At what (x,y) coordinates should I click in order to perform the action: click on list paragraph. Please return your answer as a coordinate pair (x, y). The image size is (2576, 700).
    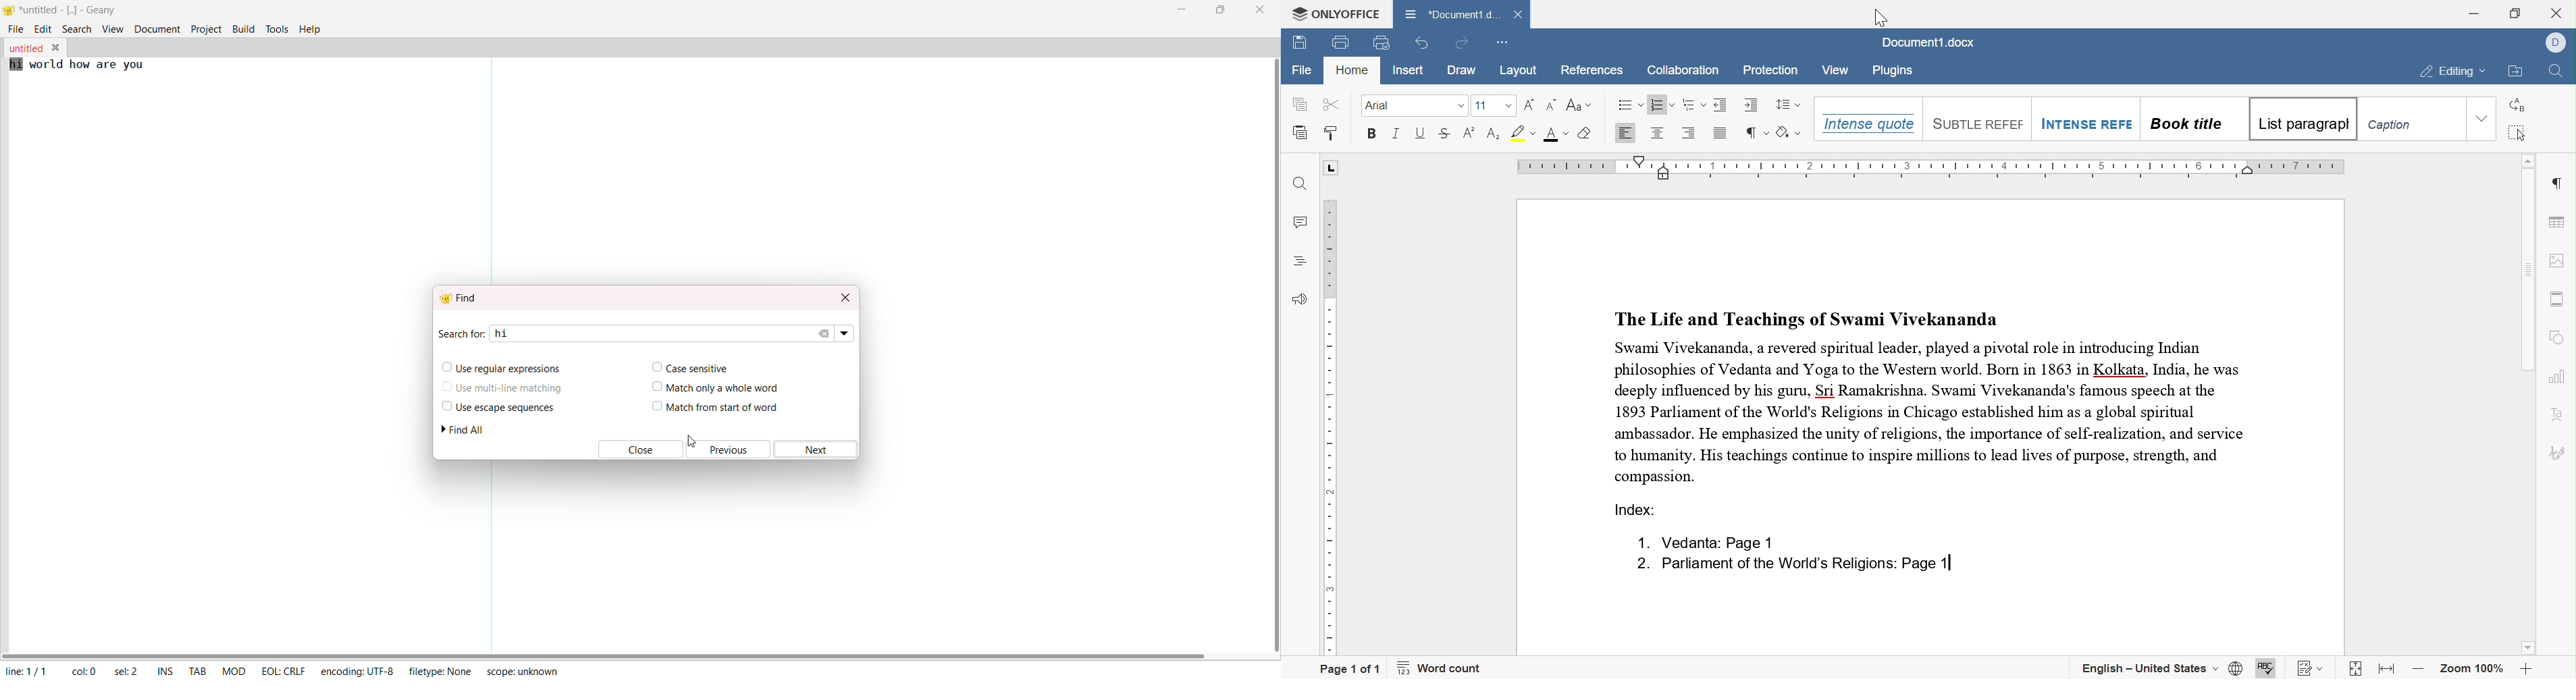
    Looking at the image, I should click on (2302, 121).